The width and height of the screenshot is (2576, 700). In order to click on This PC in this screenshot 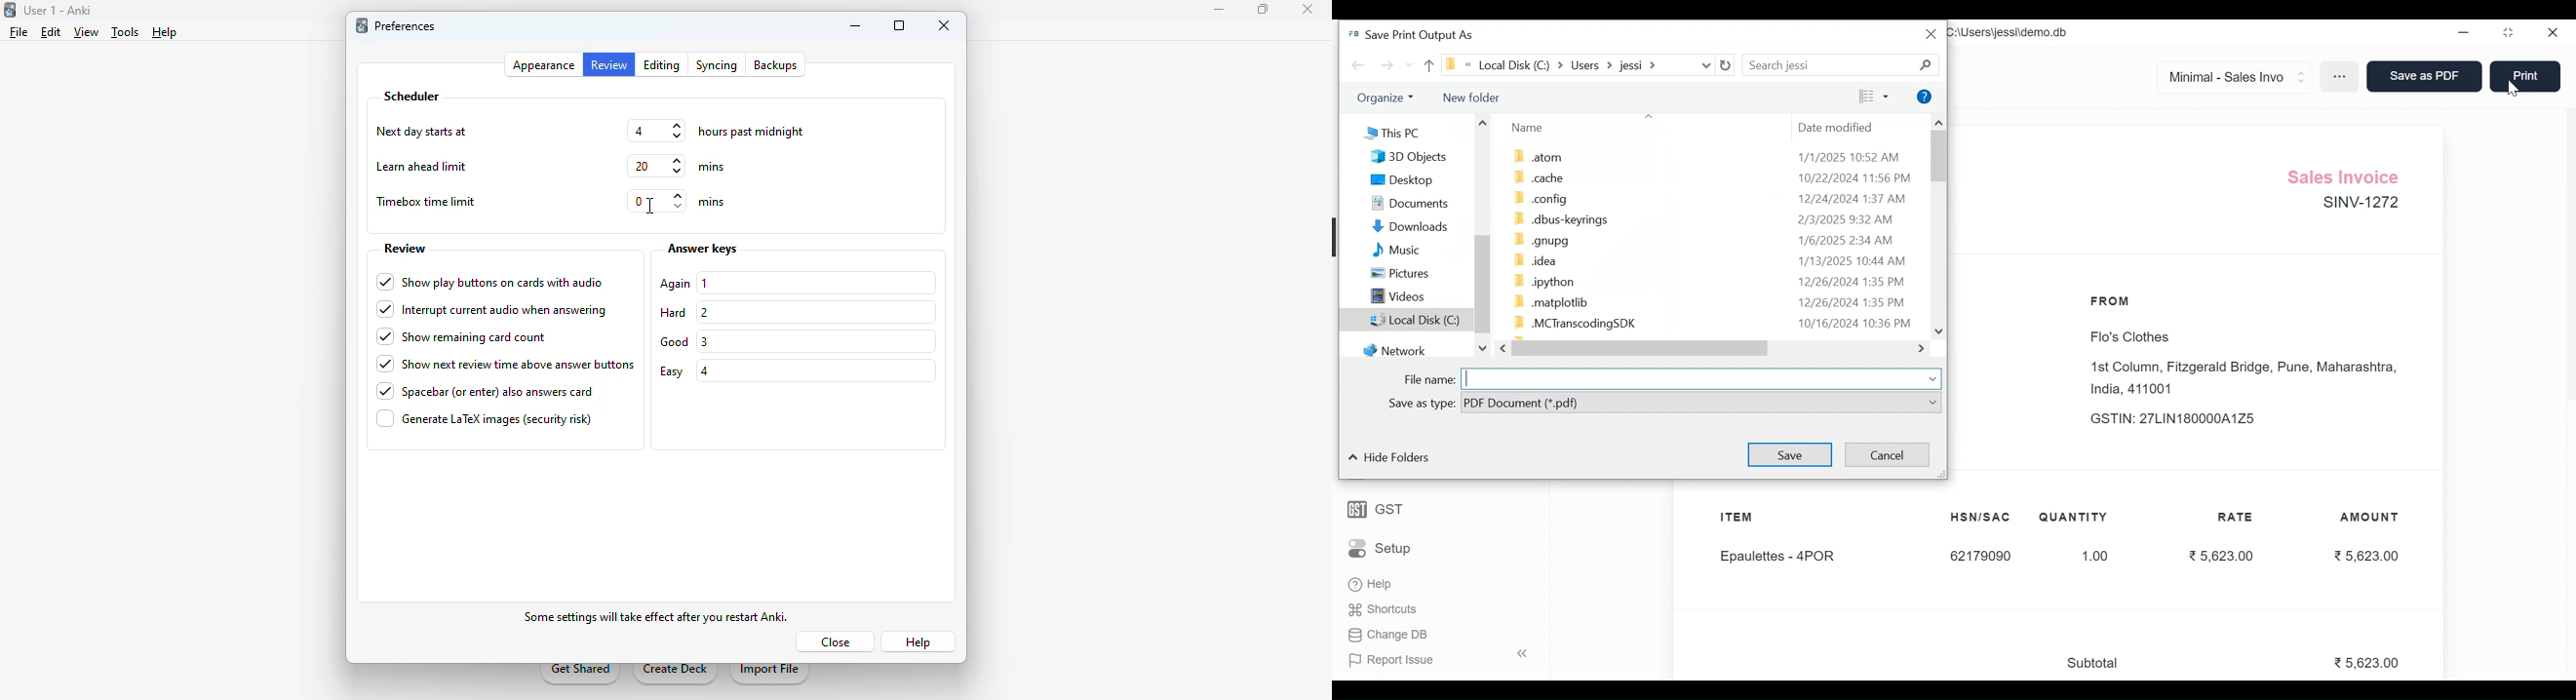, I will do `click(1390, 132)`.